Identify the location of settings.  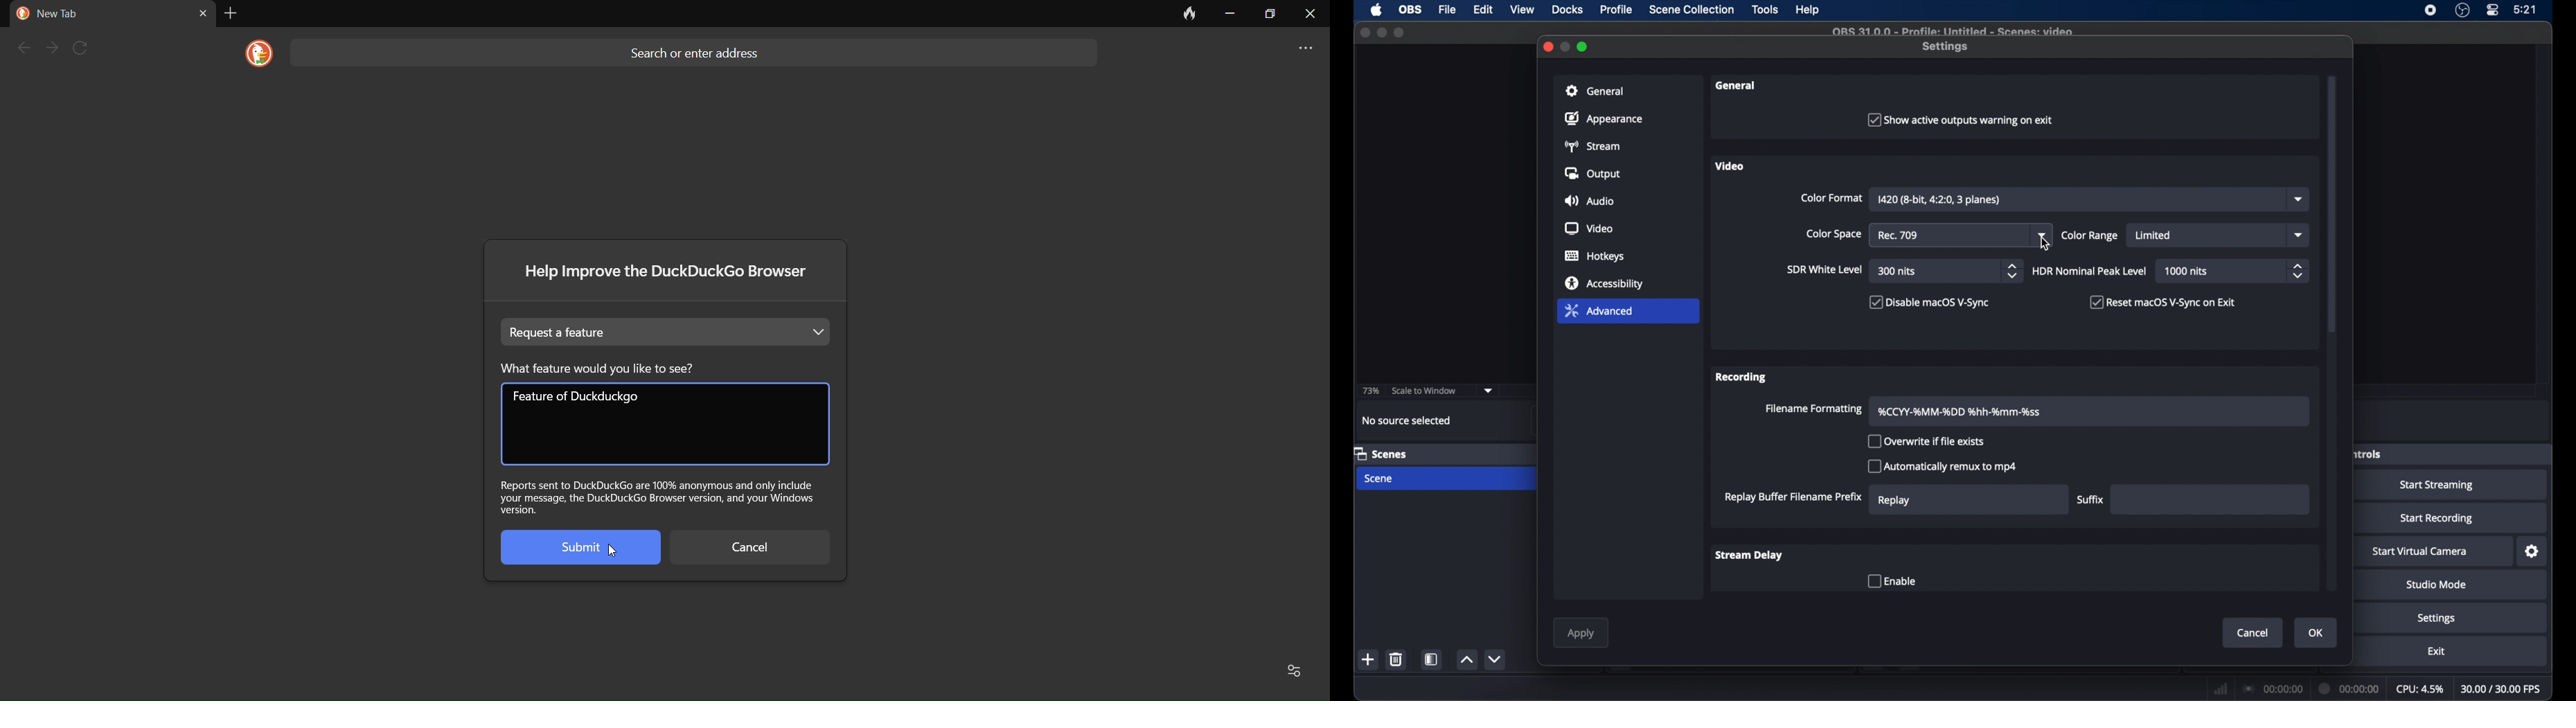
(2533, 552).